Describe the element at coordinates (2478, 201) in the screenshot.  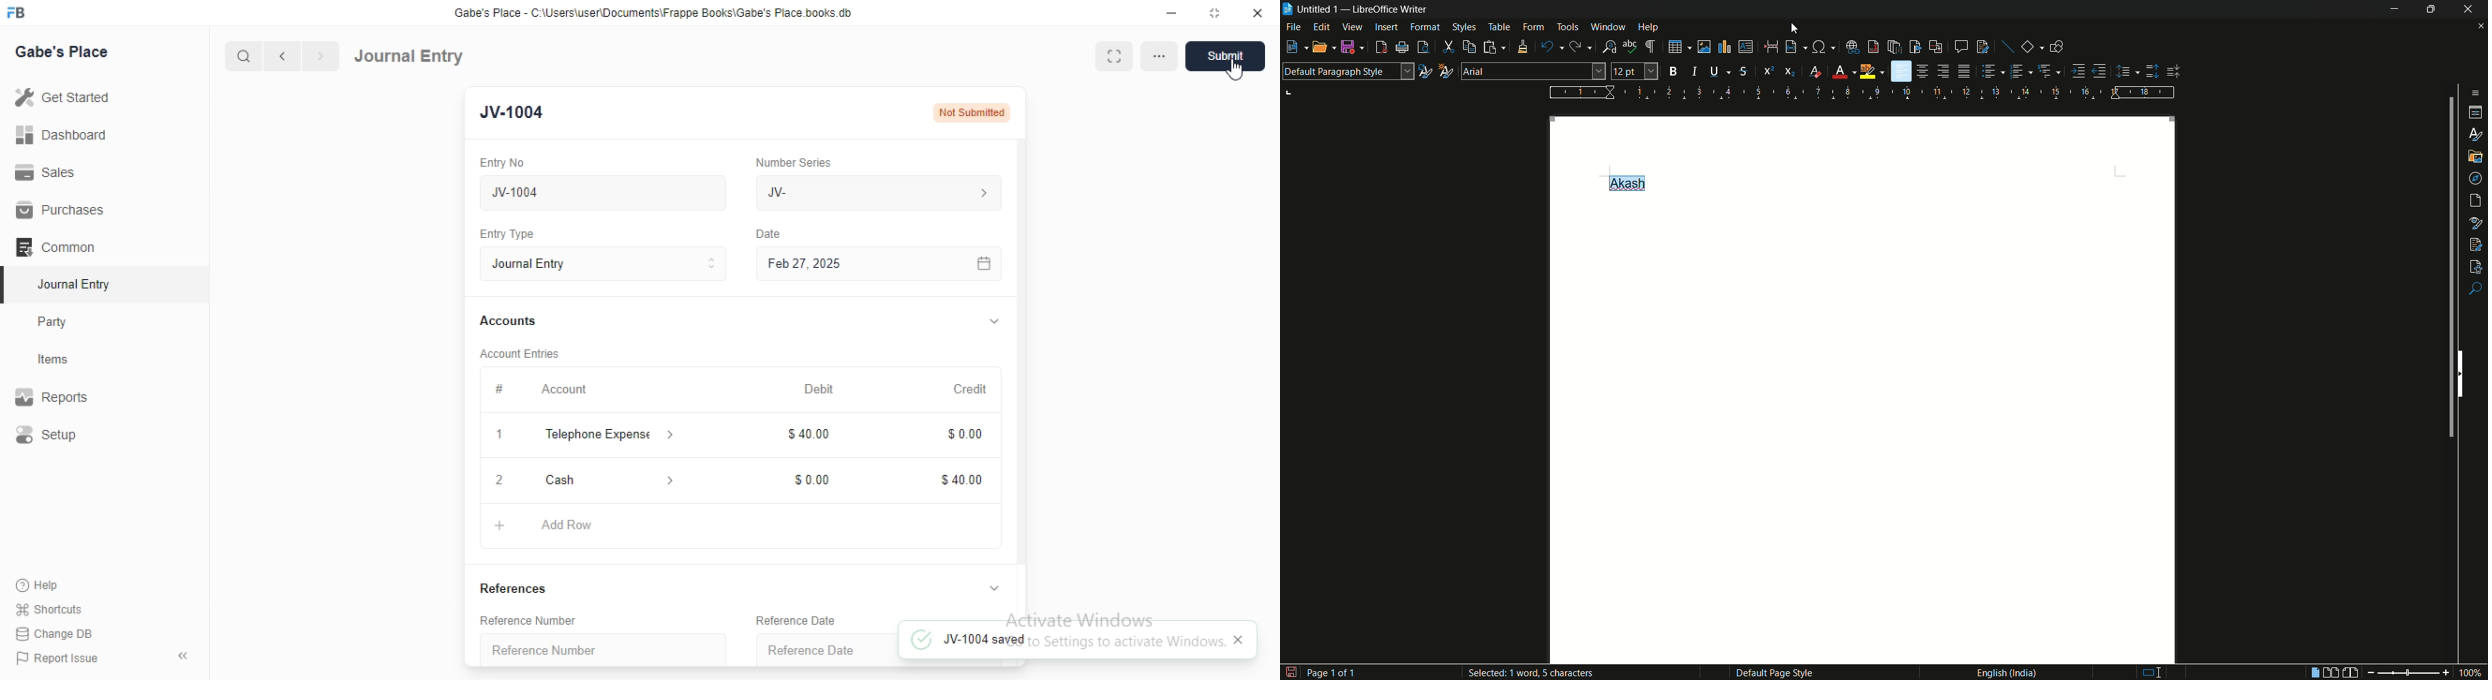
I see `page` at that location.